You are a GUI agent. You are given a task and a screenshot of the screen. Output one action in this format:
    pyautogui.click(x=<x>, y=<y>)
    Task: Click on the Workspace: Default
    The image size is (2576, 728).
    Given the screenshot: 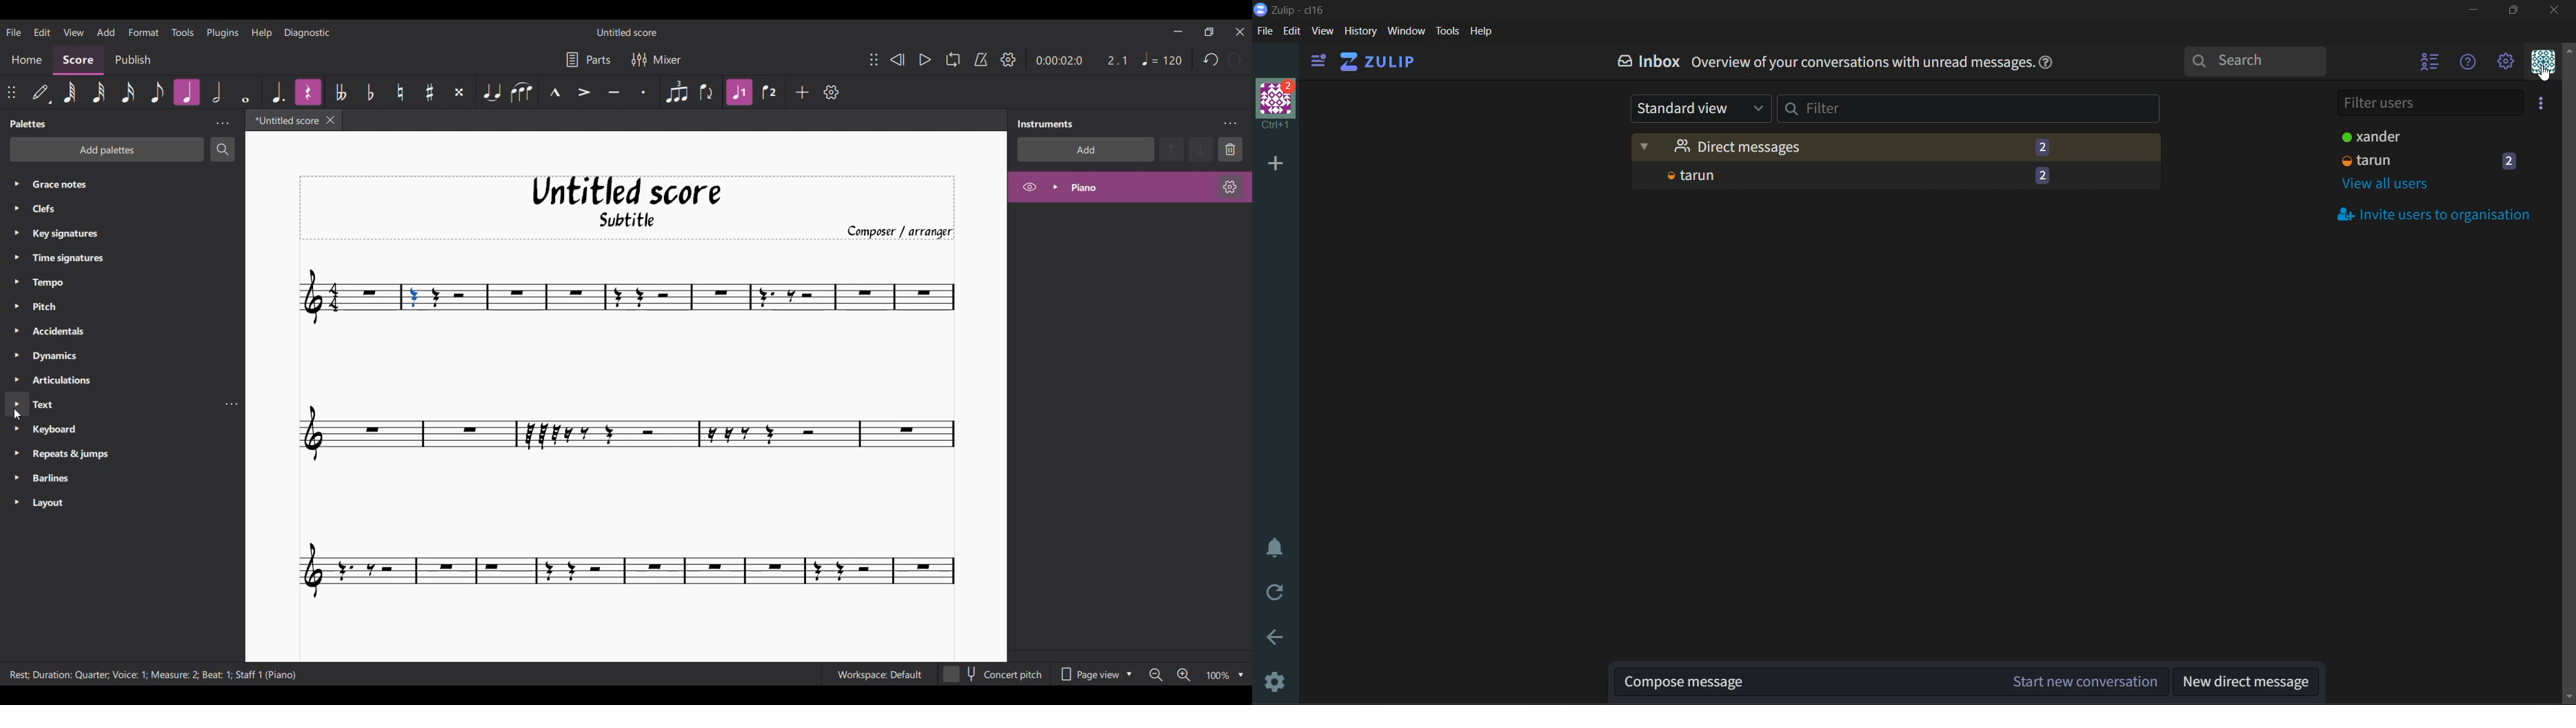 What is the action you would take?
    pyautogui.click(x=880, y=674)
    